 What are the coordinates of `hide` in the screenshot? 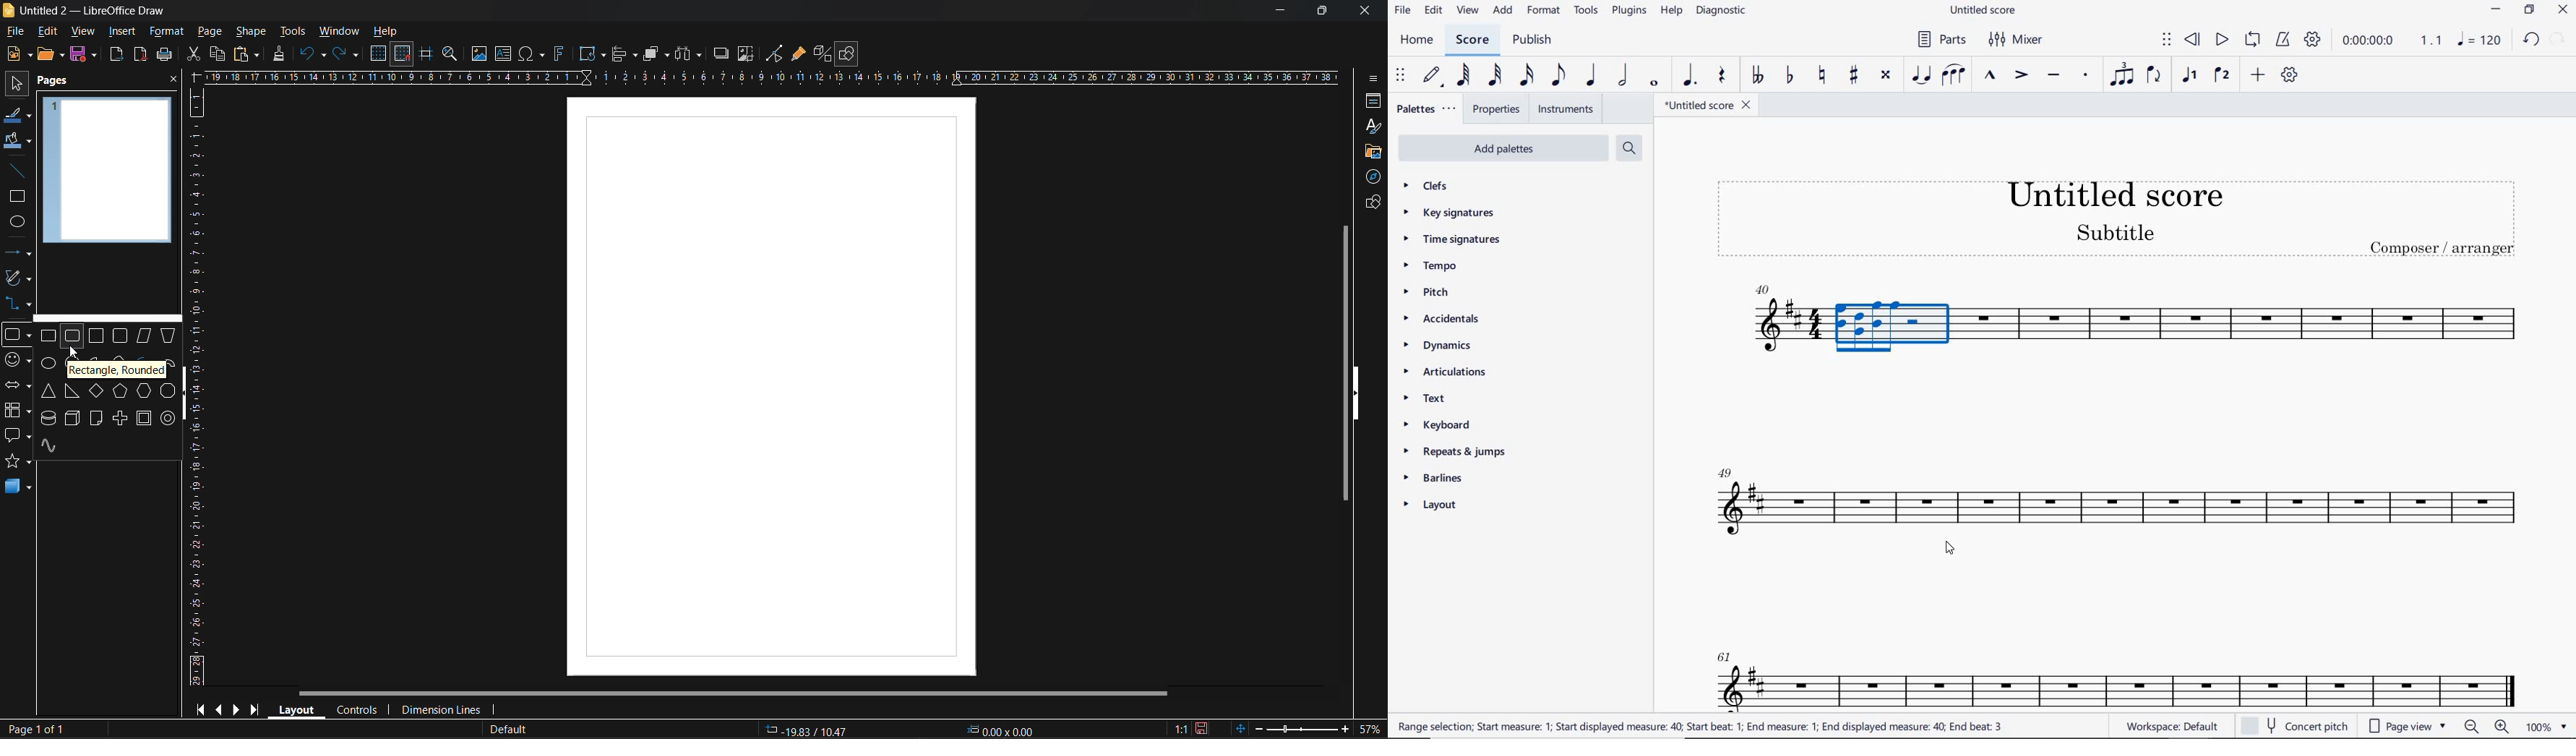 It's located at (1356, 394).